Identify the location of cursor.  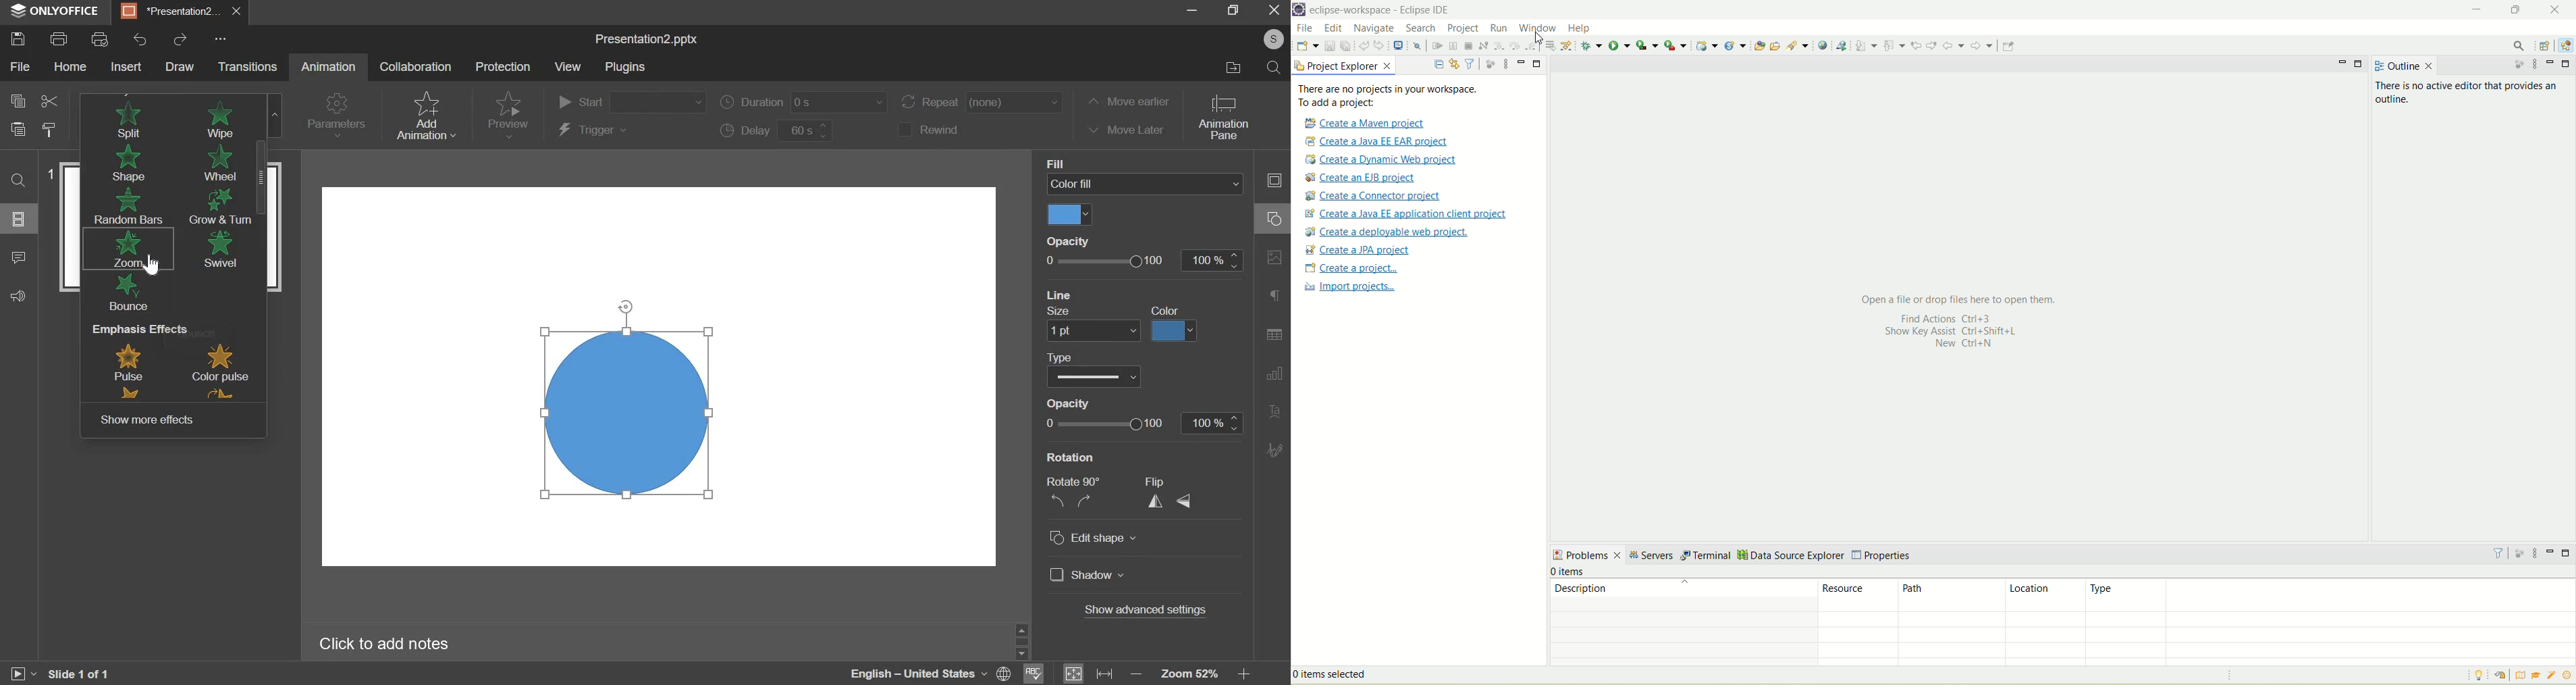
(153, 266).